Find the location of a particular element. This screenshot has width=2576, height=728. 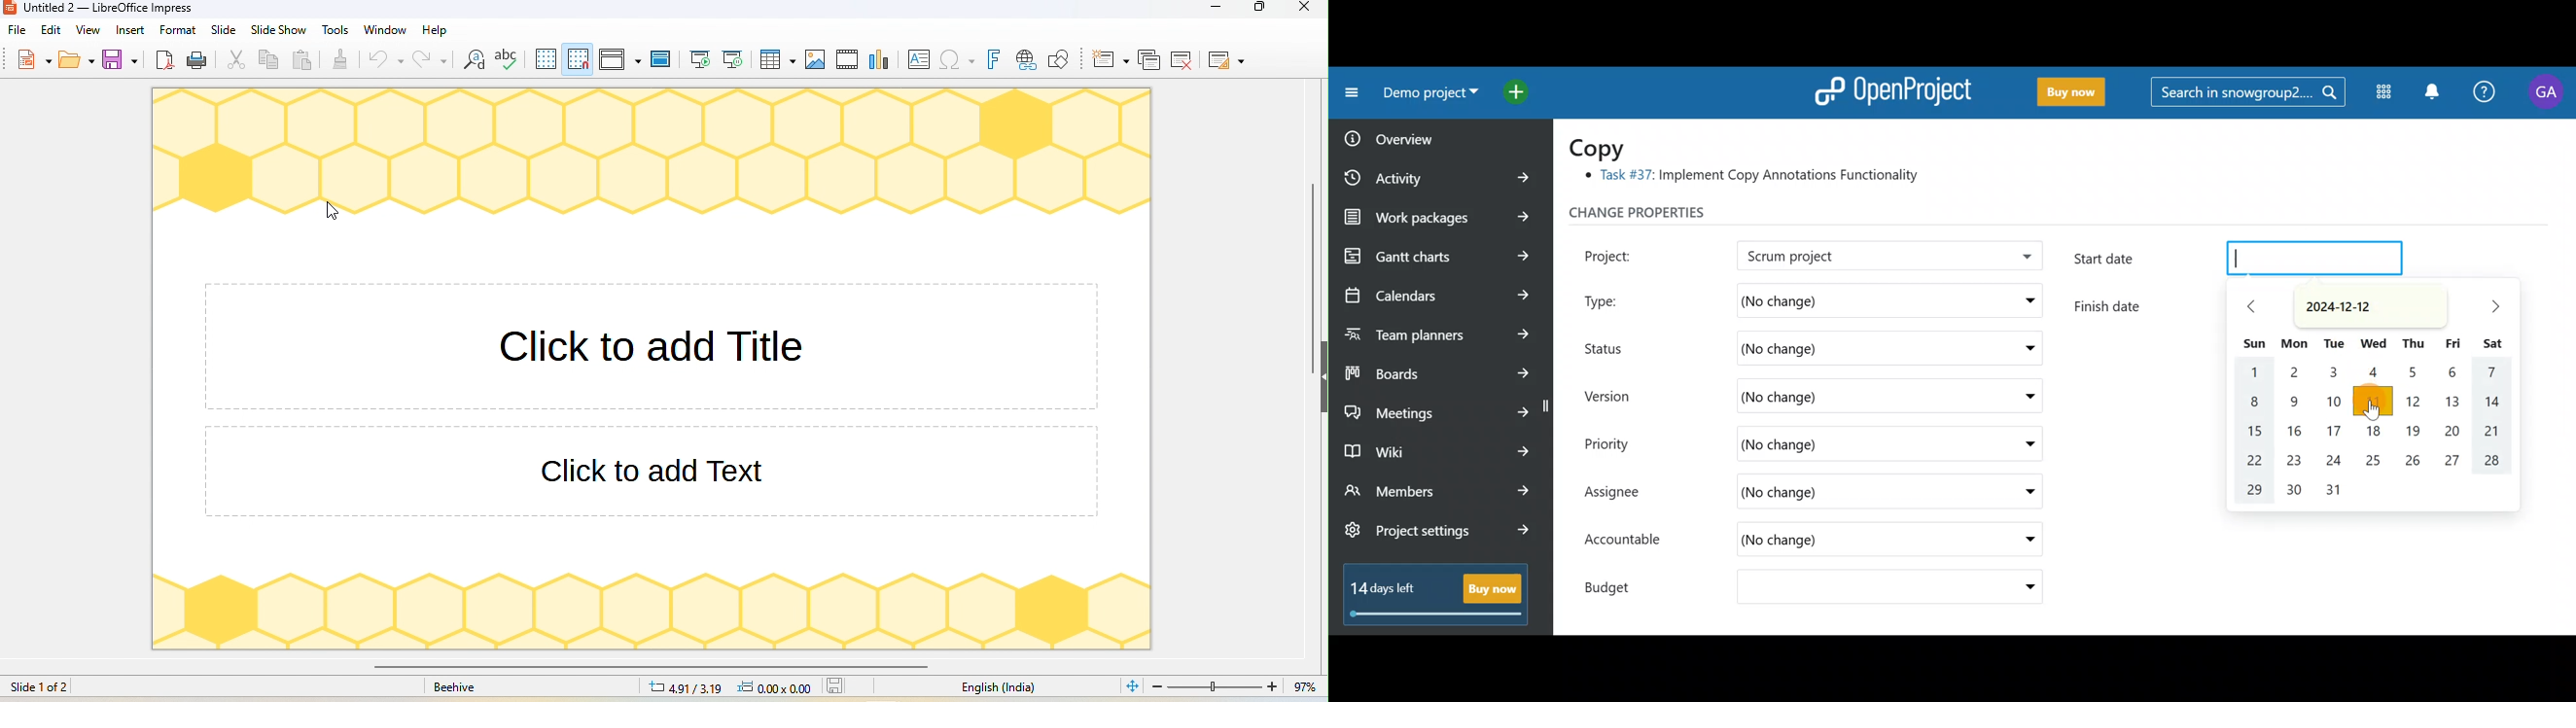

(No change) is located at coordinates (1827, 542).